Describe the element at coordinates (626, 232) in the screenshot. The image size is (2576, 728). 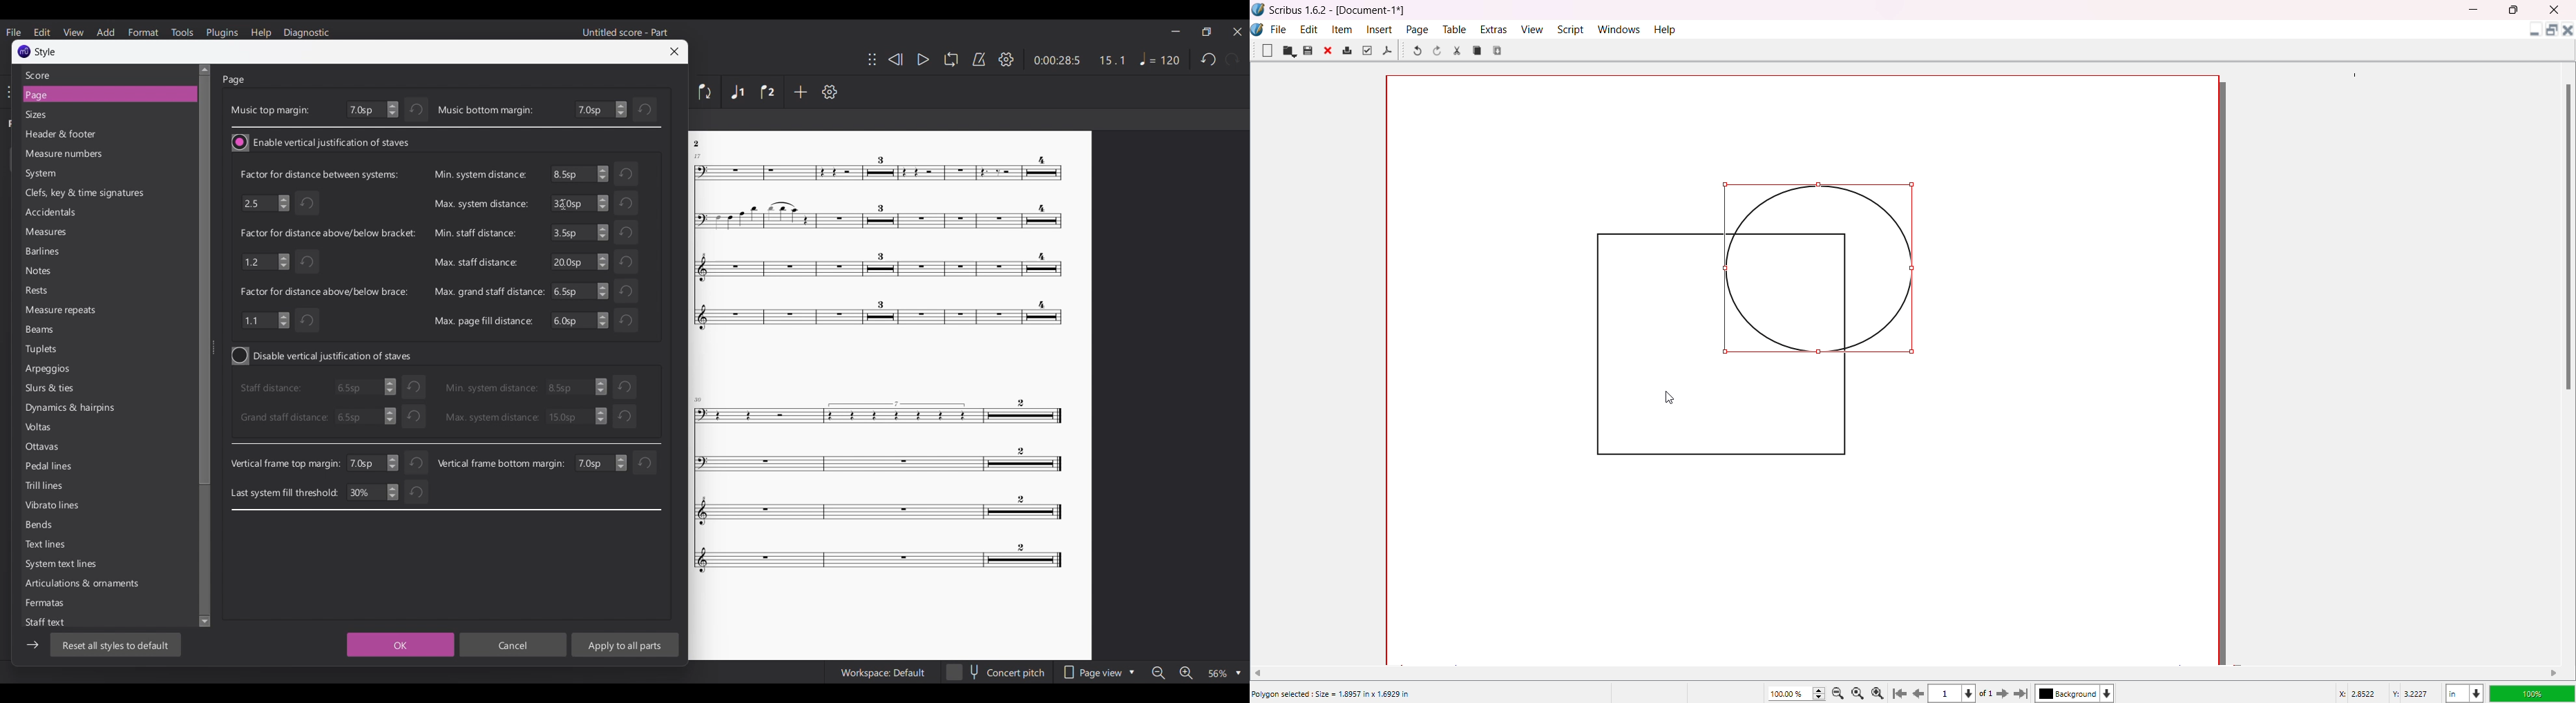
I see `Undo` at that location.